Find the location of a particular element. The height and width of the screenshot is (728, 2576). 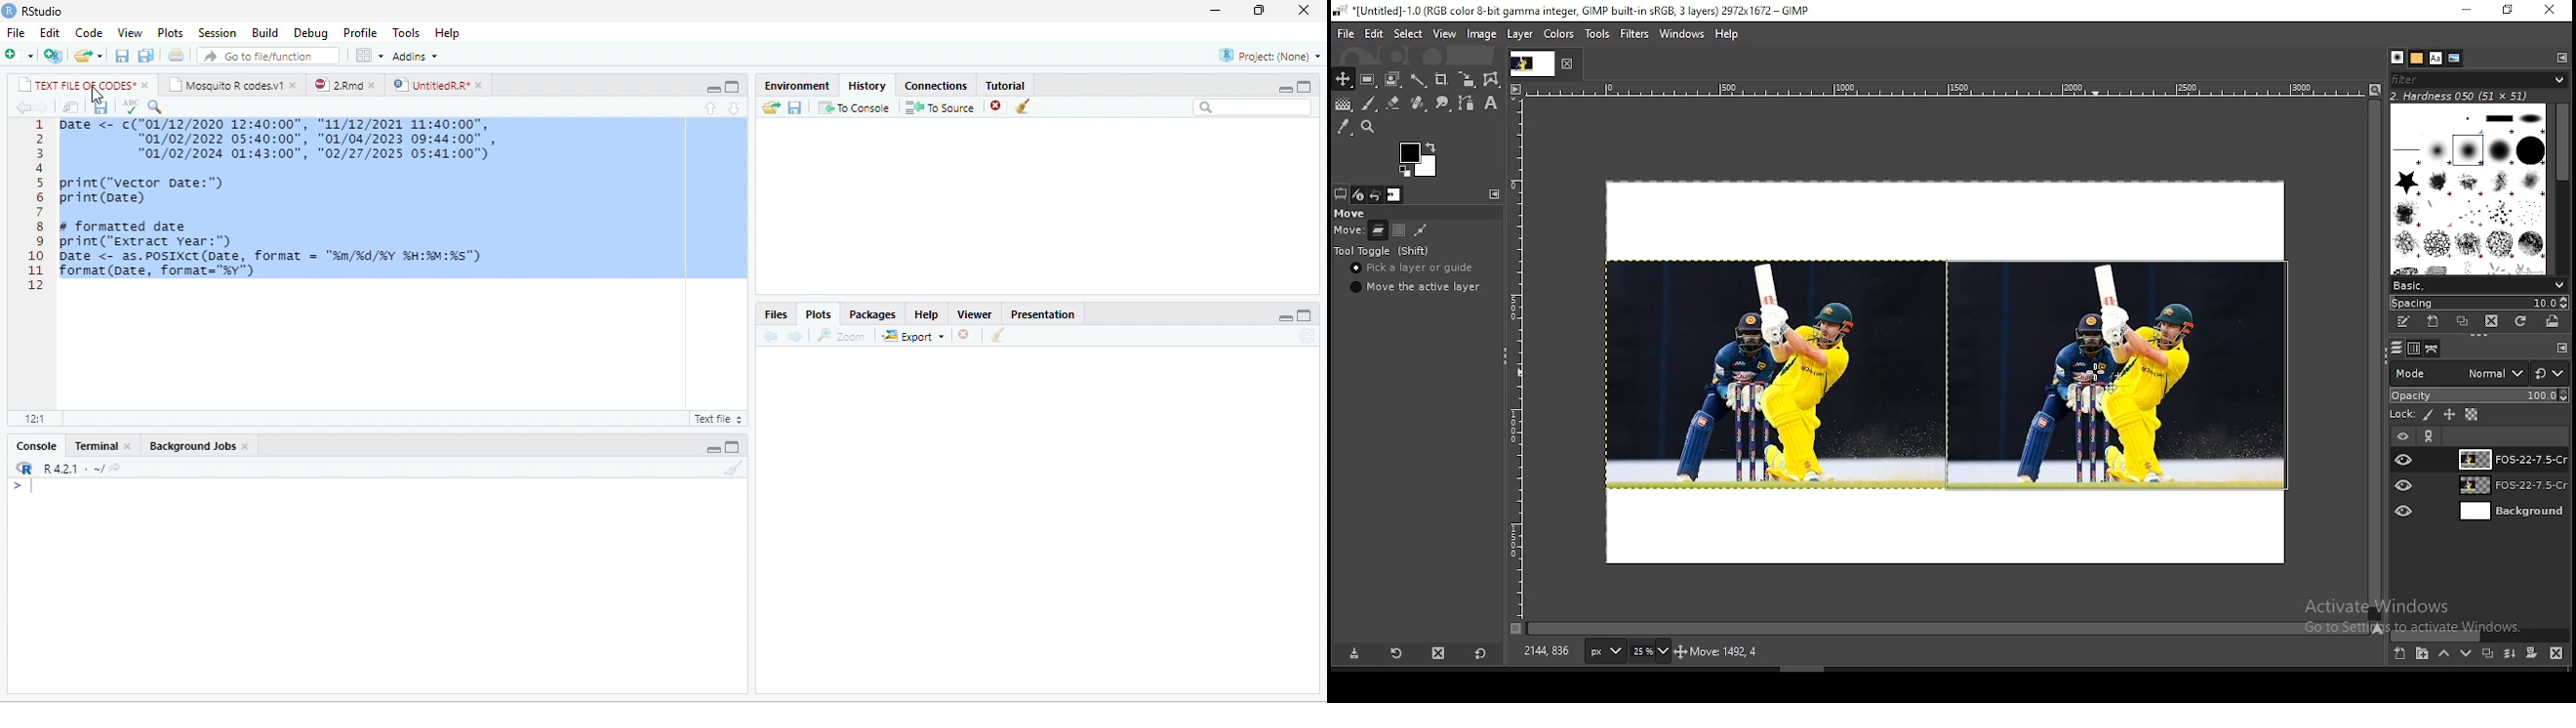

open in new window is located at coordinates (72, 107).